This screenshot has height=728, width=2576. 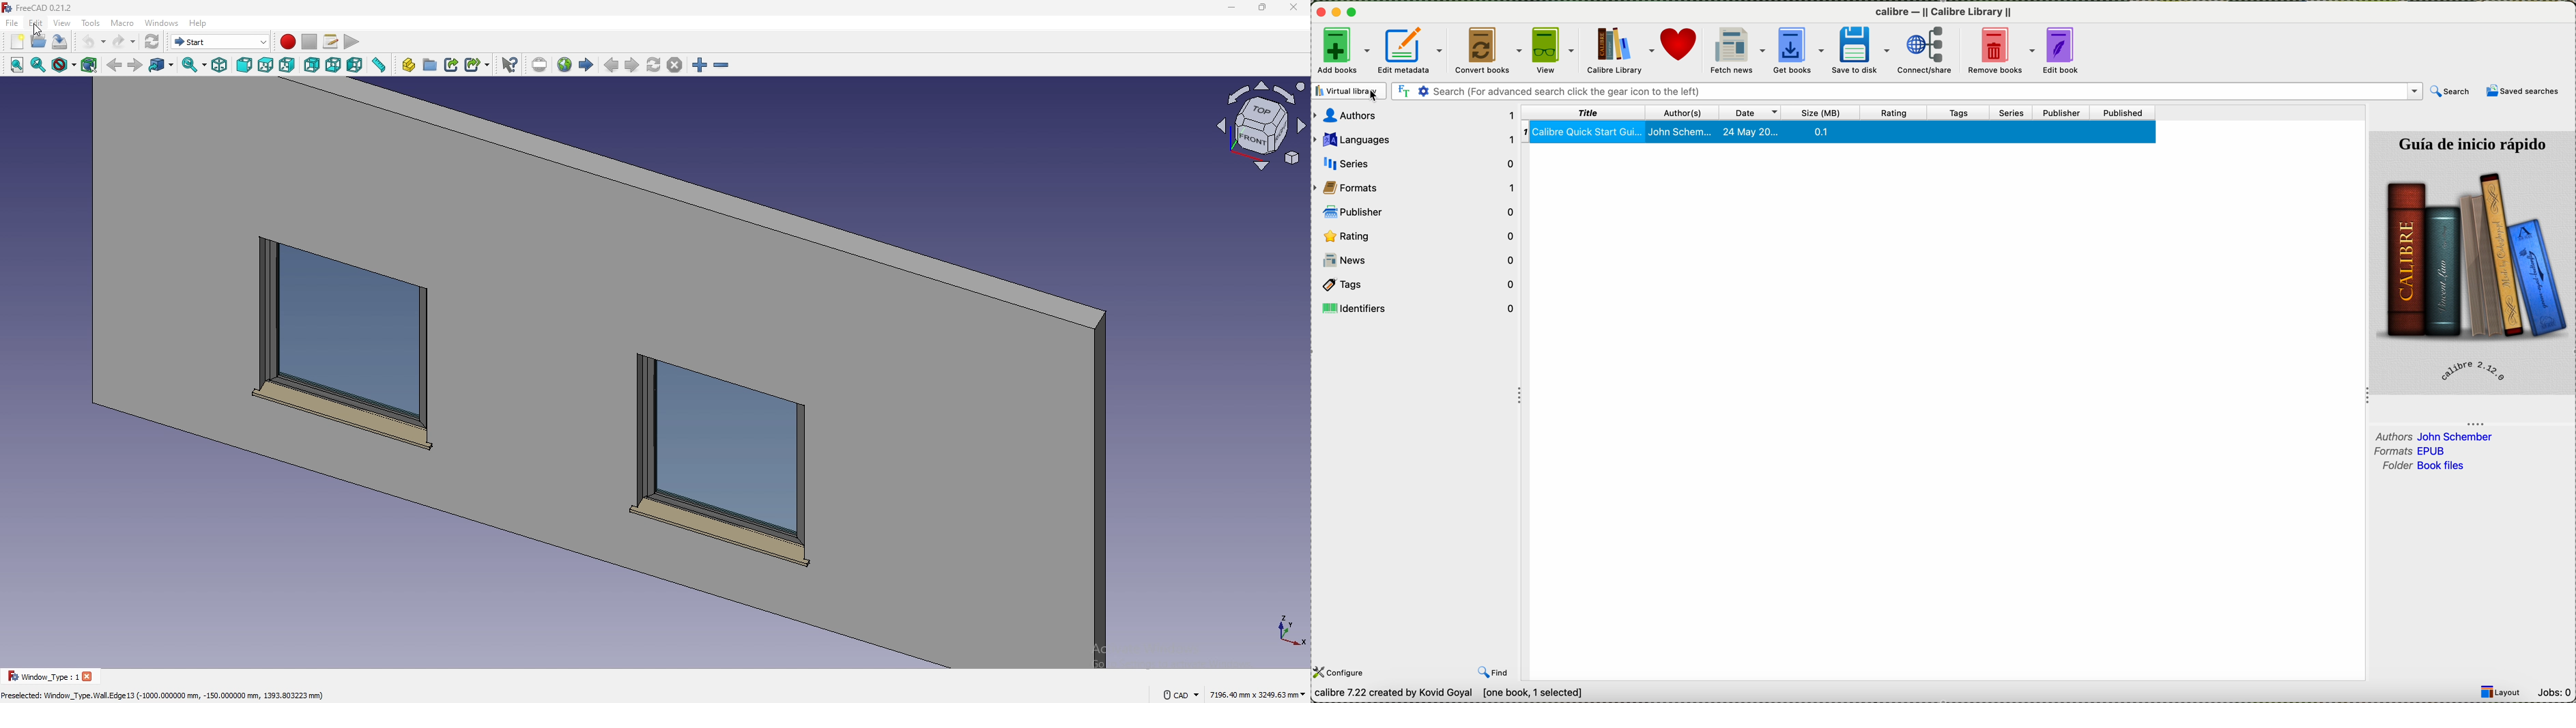 I want to click on size, so click(x=1822, y=112).